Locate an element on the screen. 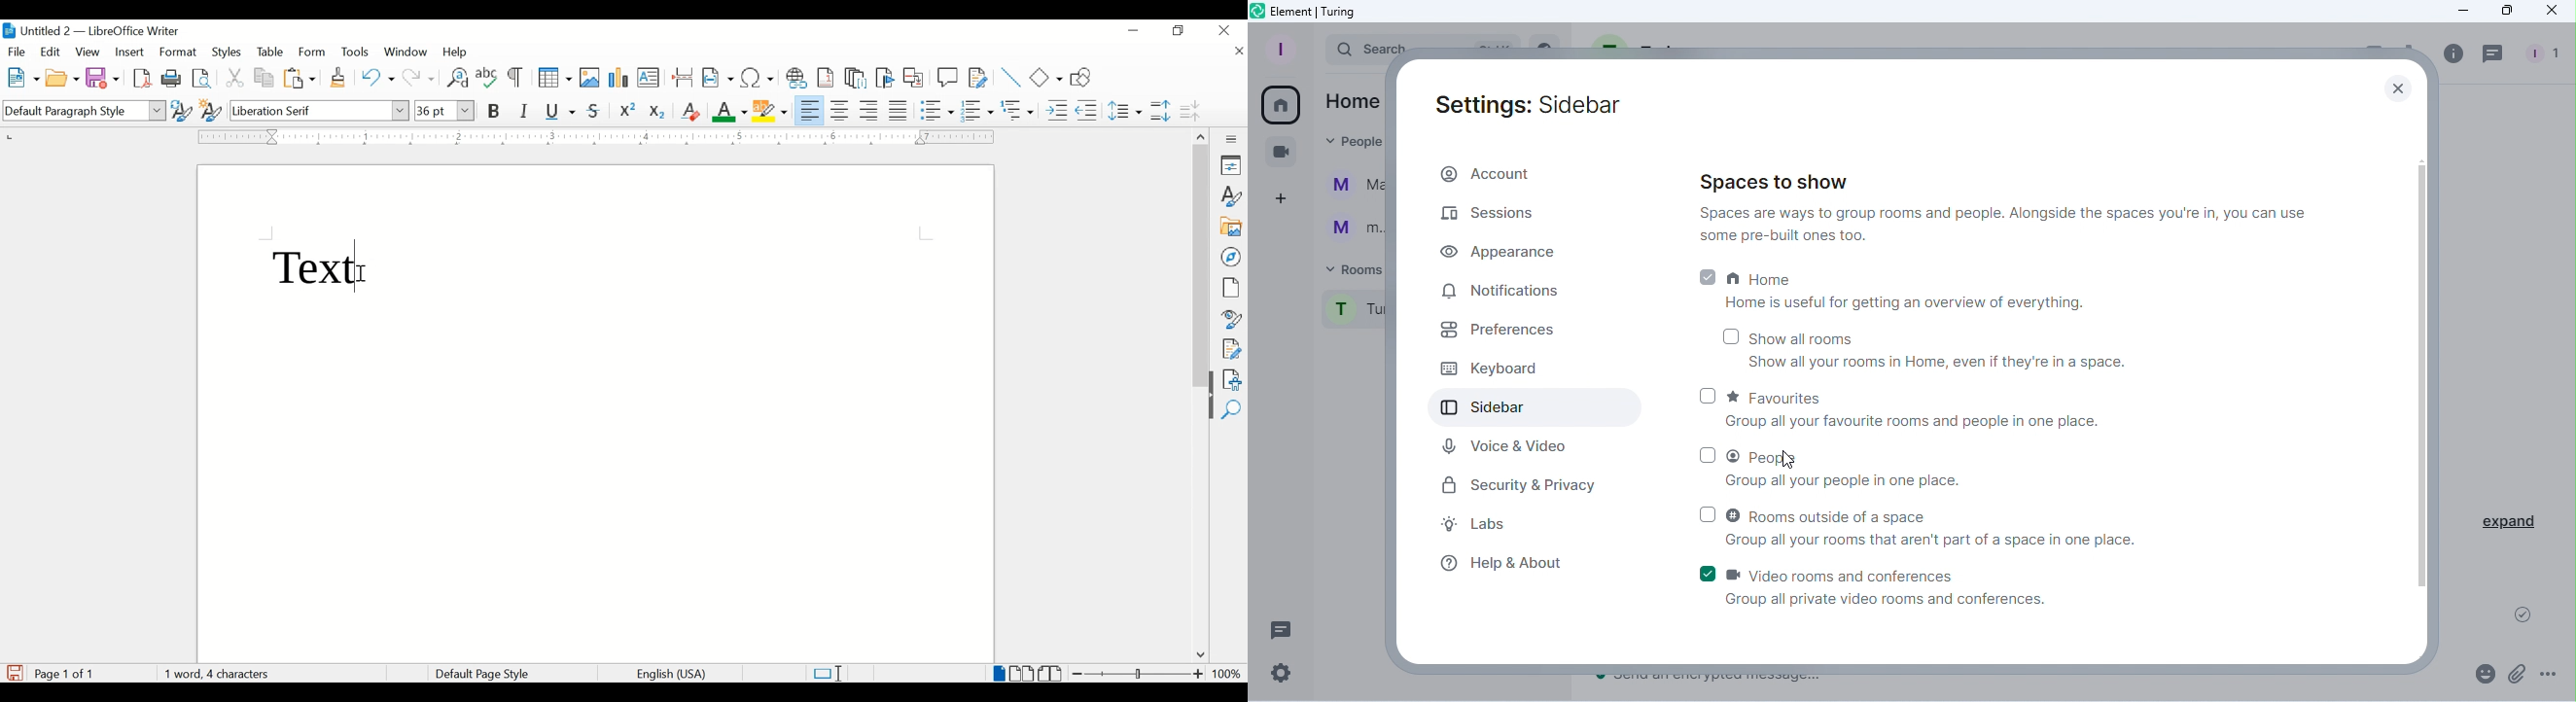 This screenshot has width=2576, height=728. new is located at coordinates (24, 77).